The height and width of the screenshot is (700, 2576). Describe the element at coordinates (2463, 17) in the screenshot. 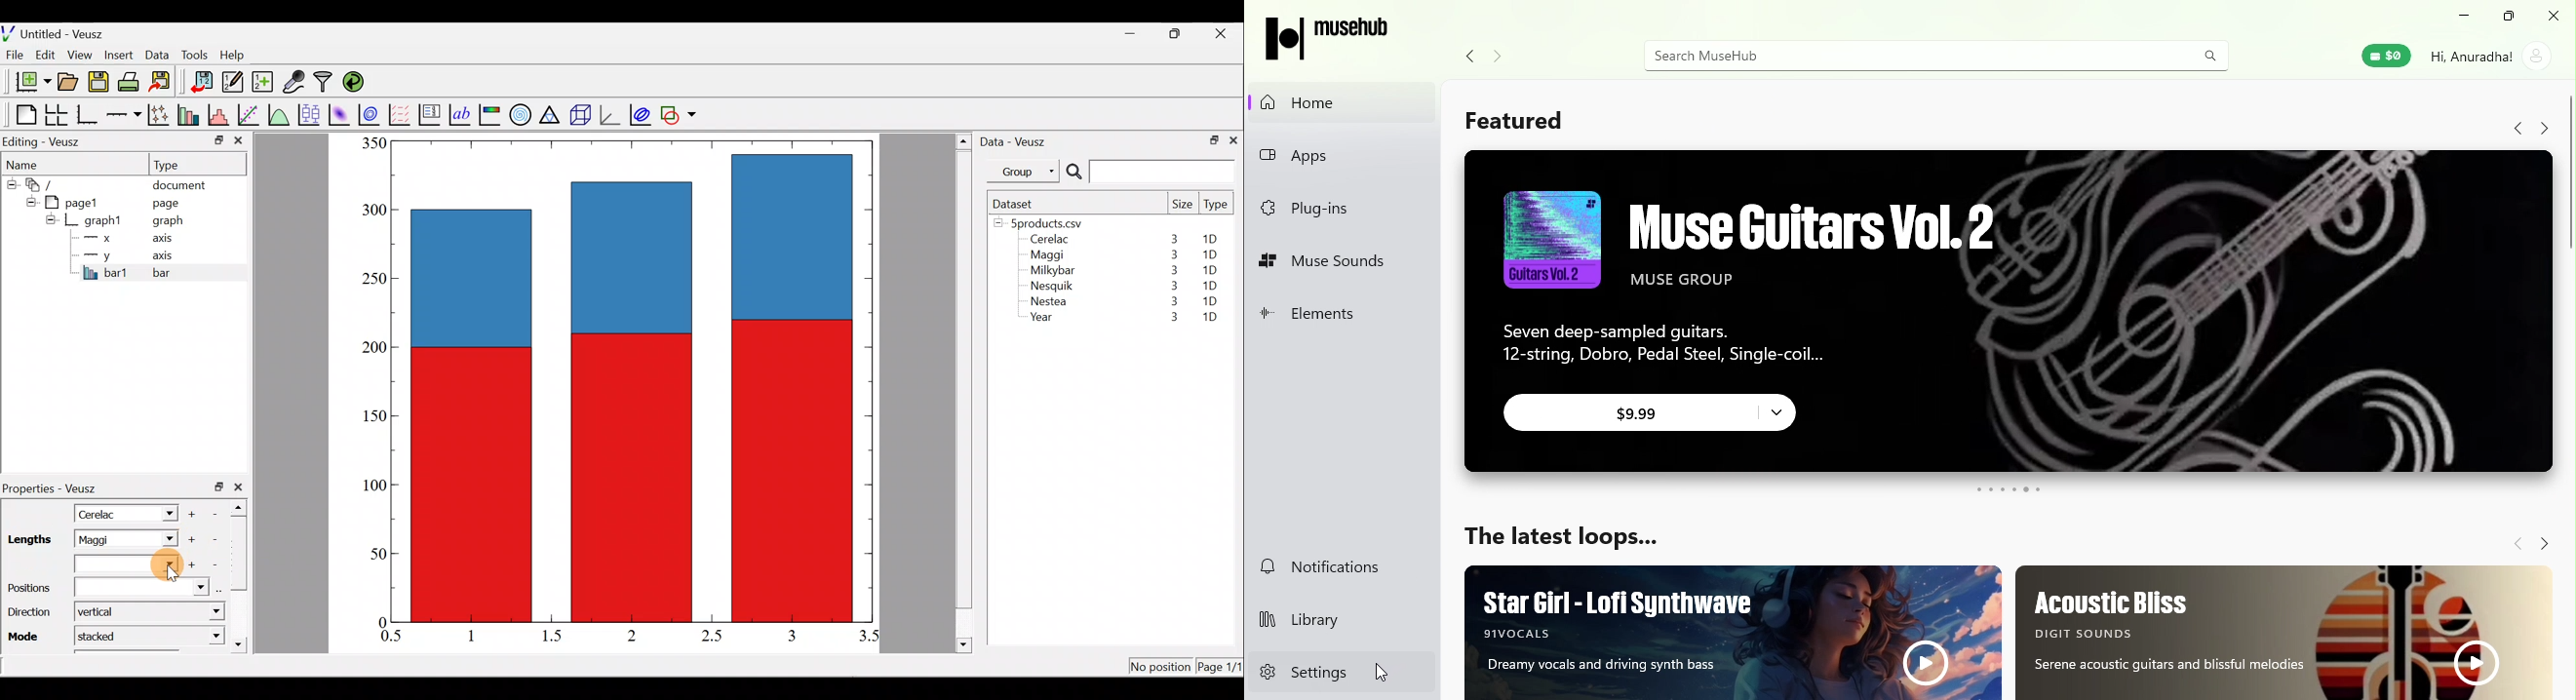

I see `Minimize` at that location.